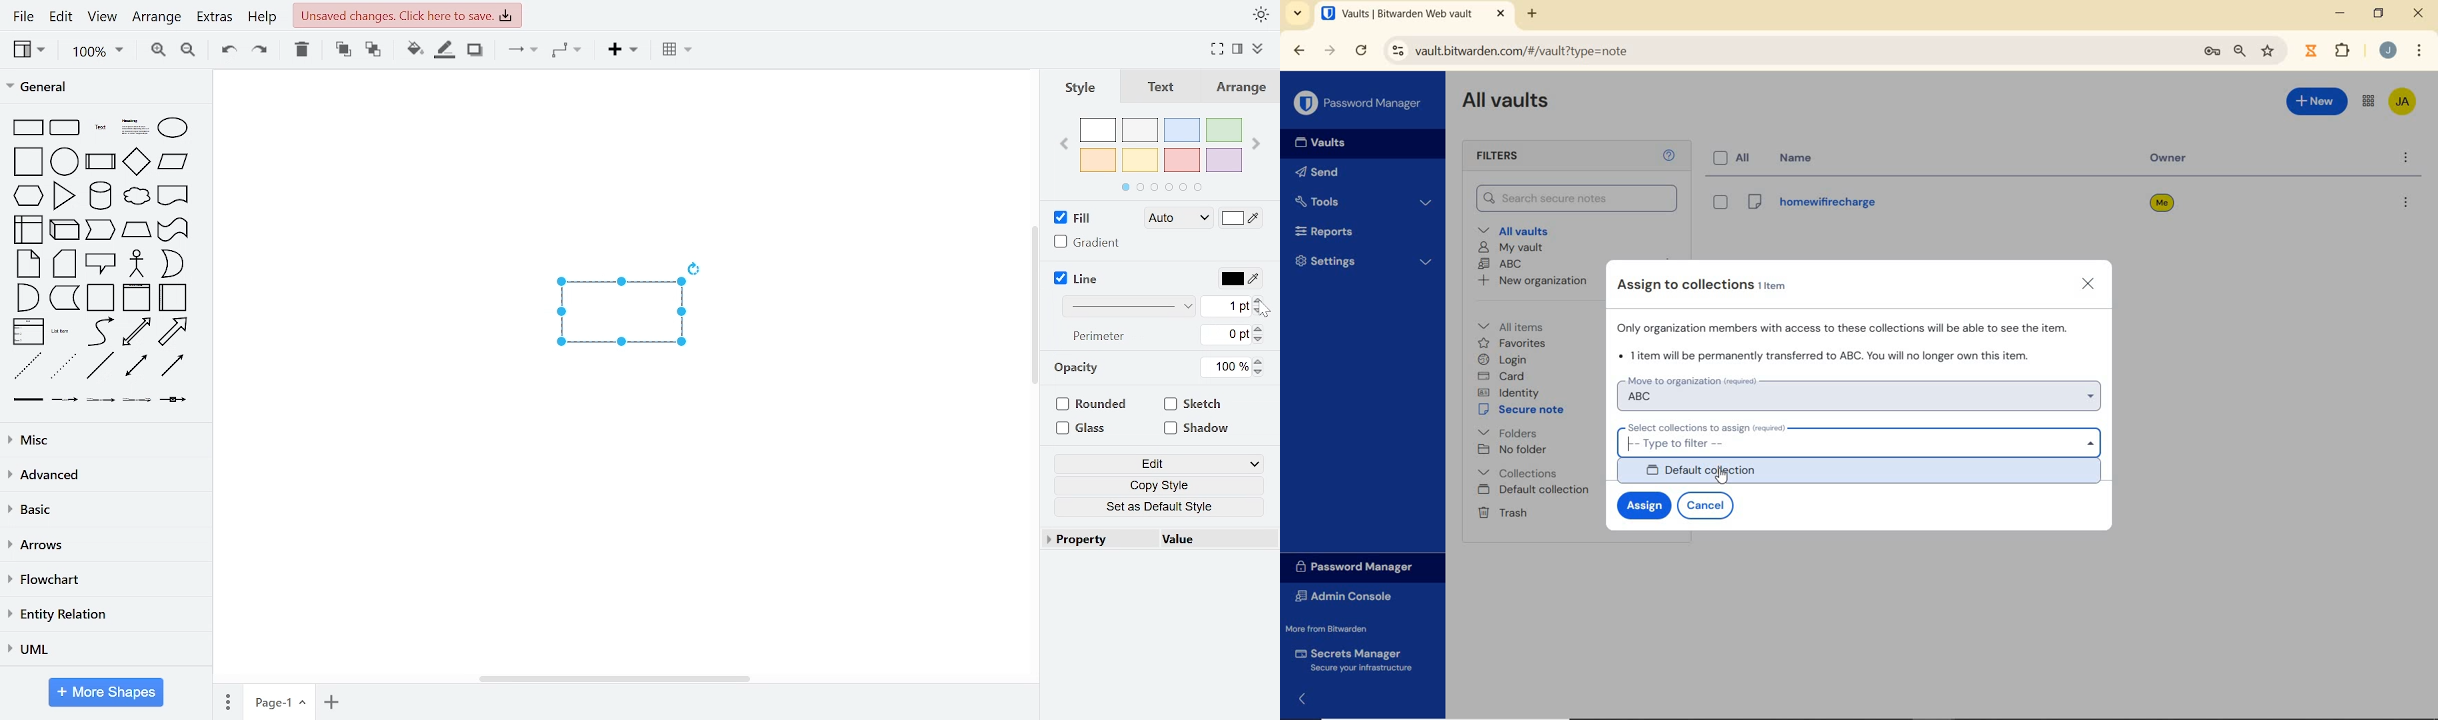 Image resolution: width=2464 pixels, height=728 pixels. I want to click on default collection, so click(1864, 473).